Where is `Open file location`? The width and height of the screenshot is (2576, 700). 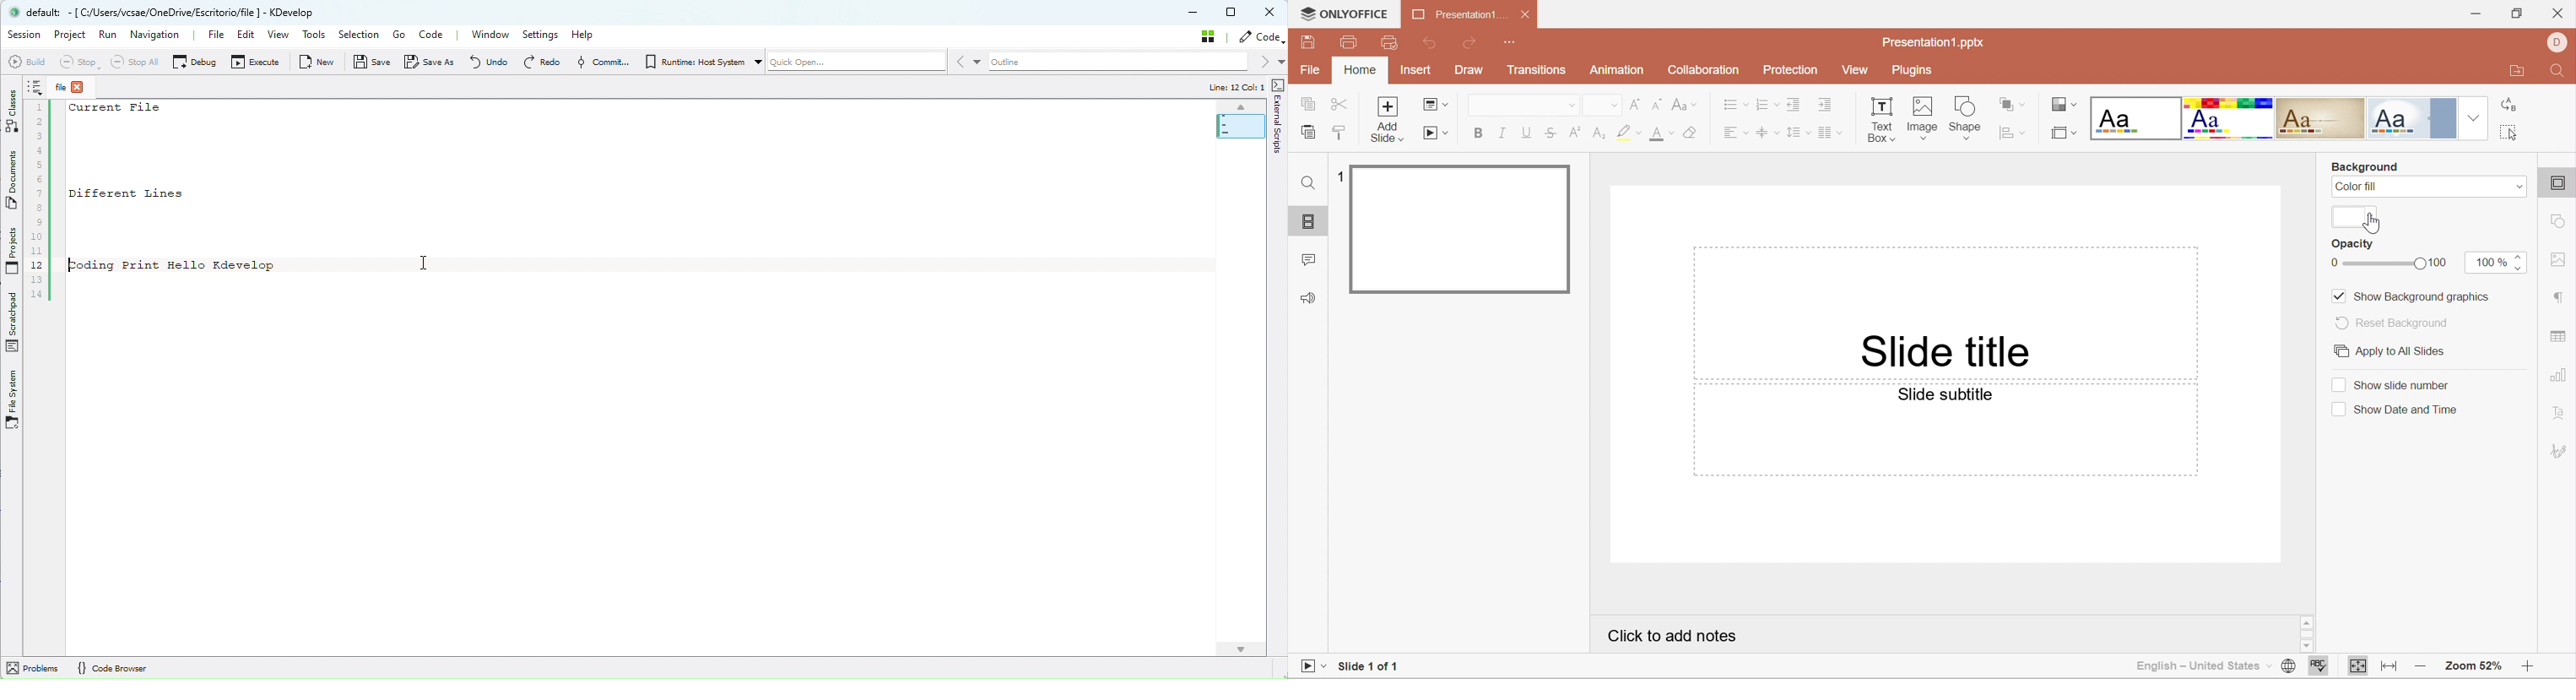 Open file location is located at coordinates (2518, 73).